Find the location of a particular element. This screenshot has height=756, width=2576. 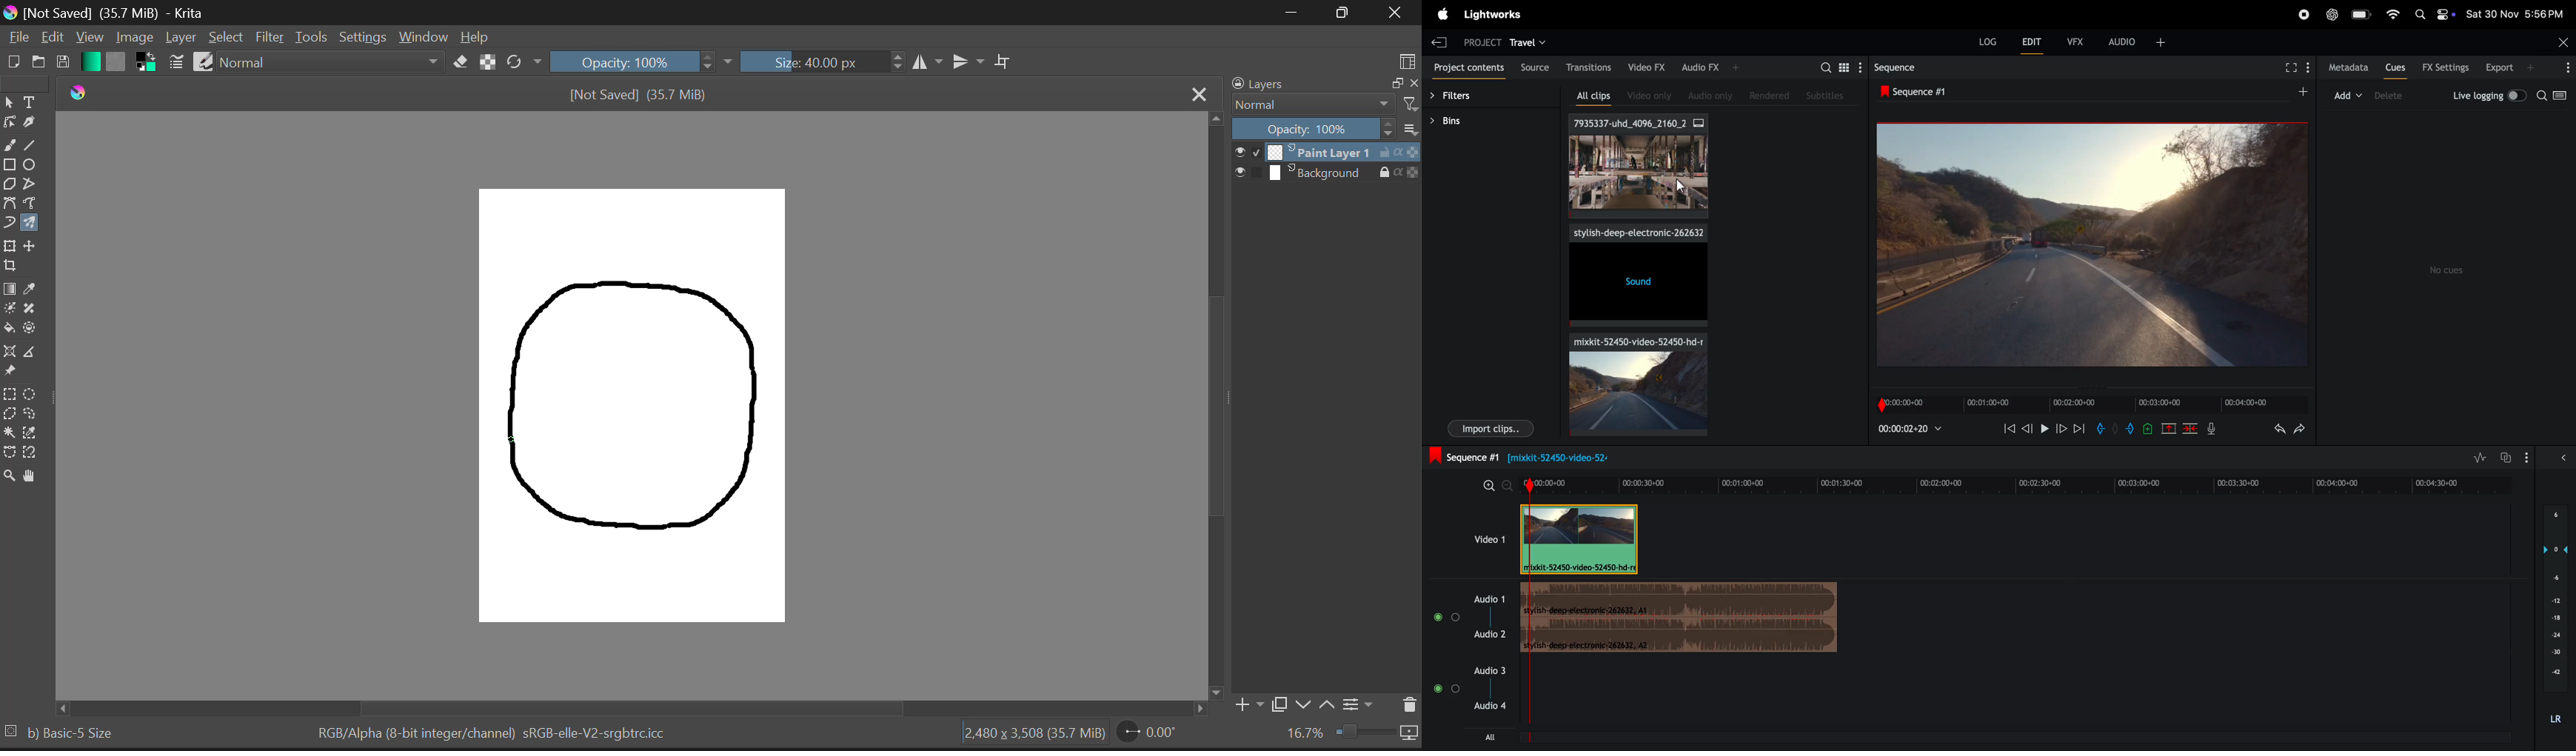

cues is located at coordinates (2395, 69).